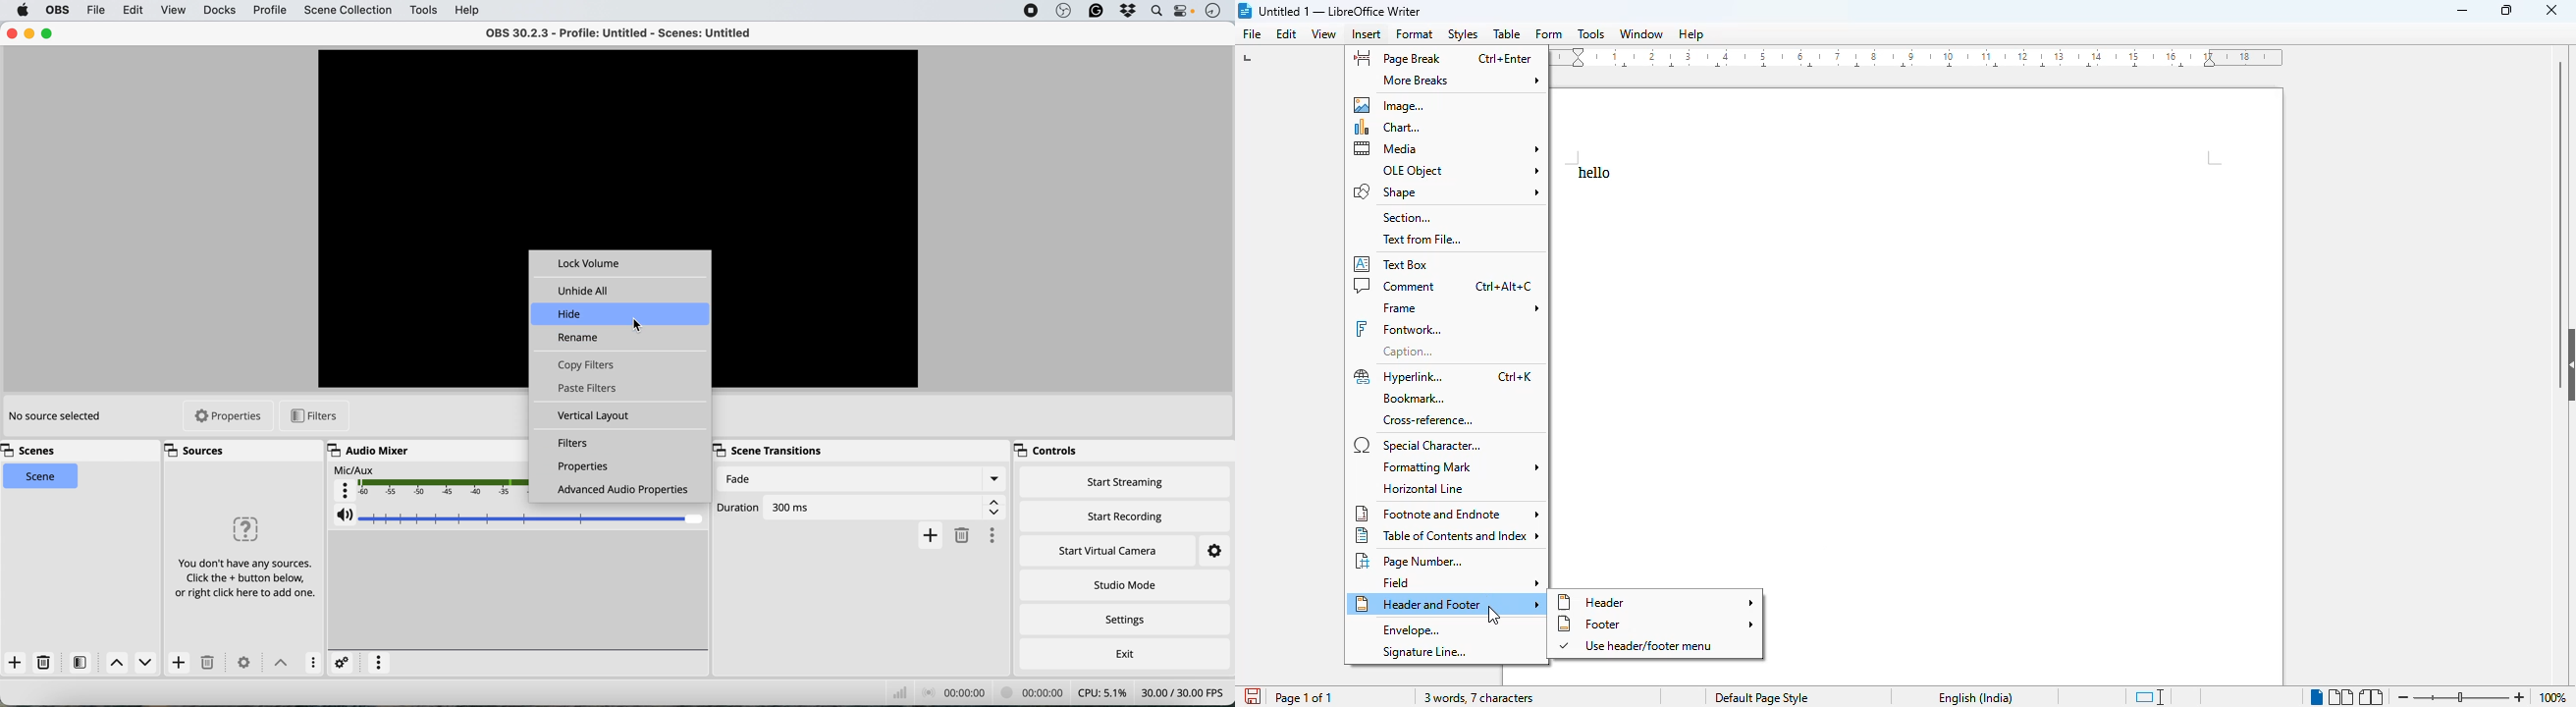  Describe the element at coordinates (1124, 483) in the screenshot. I see `start streaming` at that location.